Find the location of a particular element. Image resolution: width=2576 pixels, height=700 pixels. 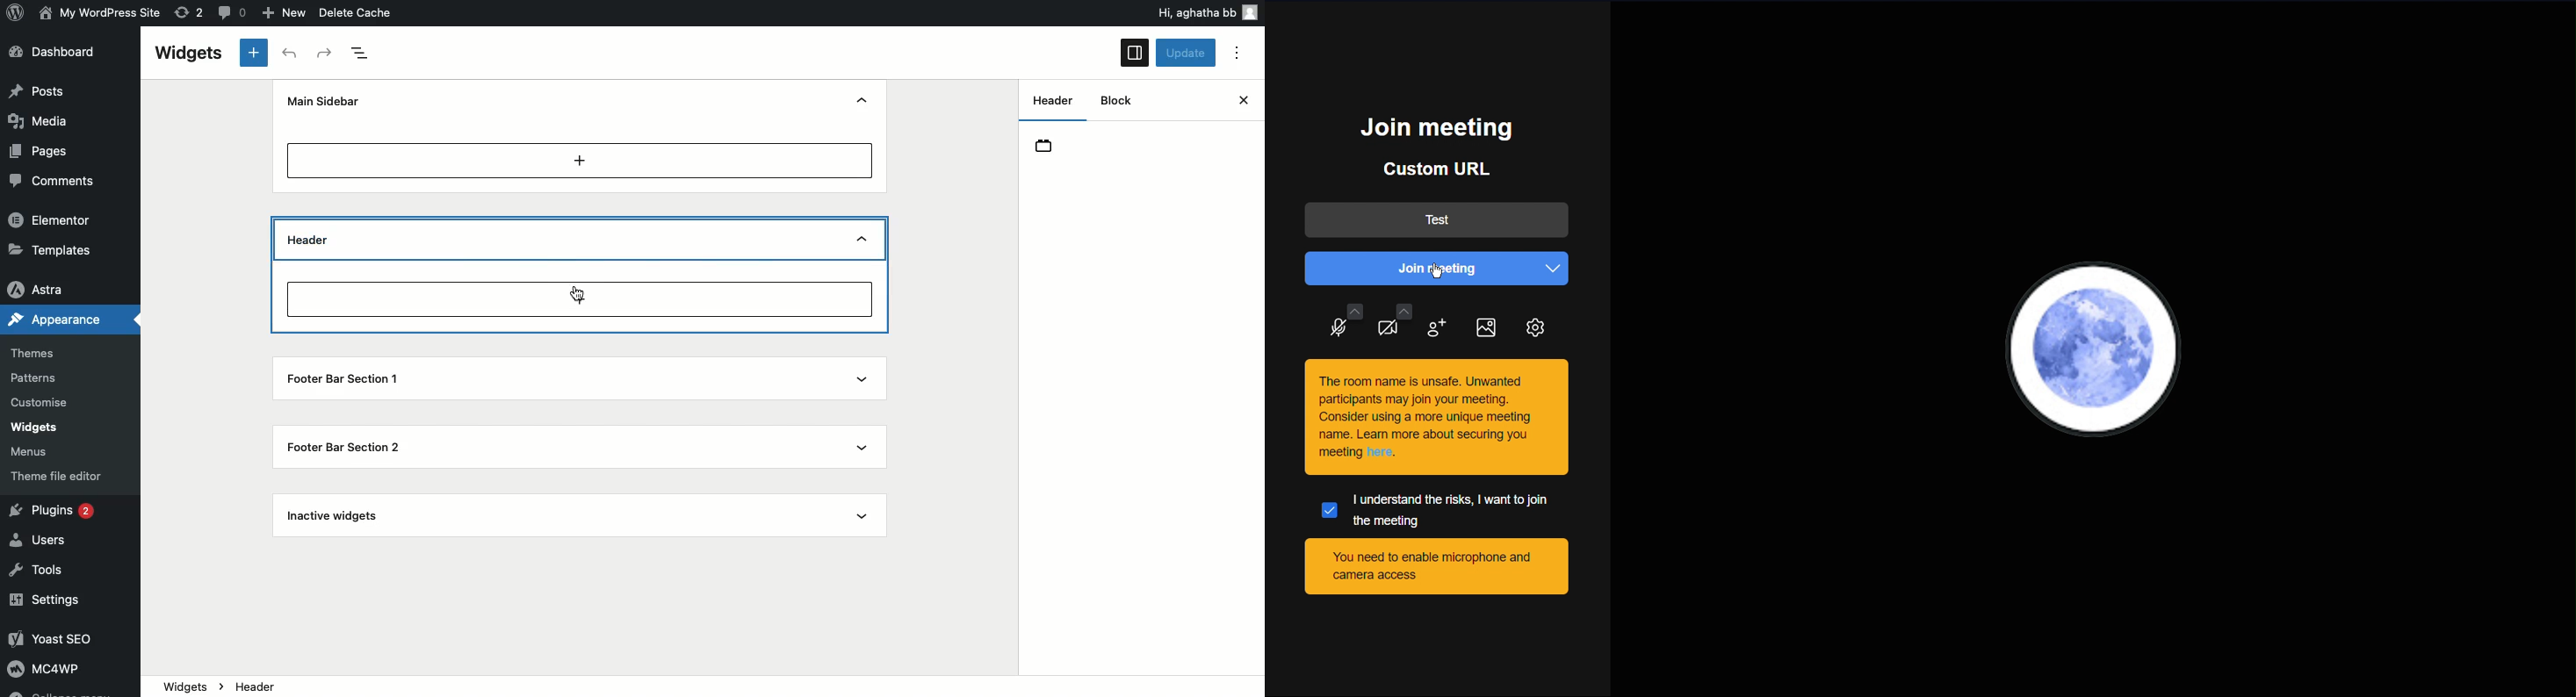

Header is located at coordinates (336, 238).